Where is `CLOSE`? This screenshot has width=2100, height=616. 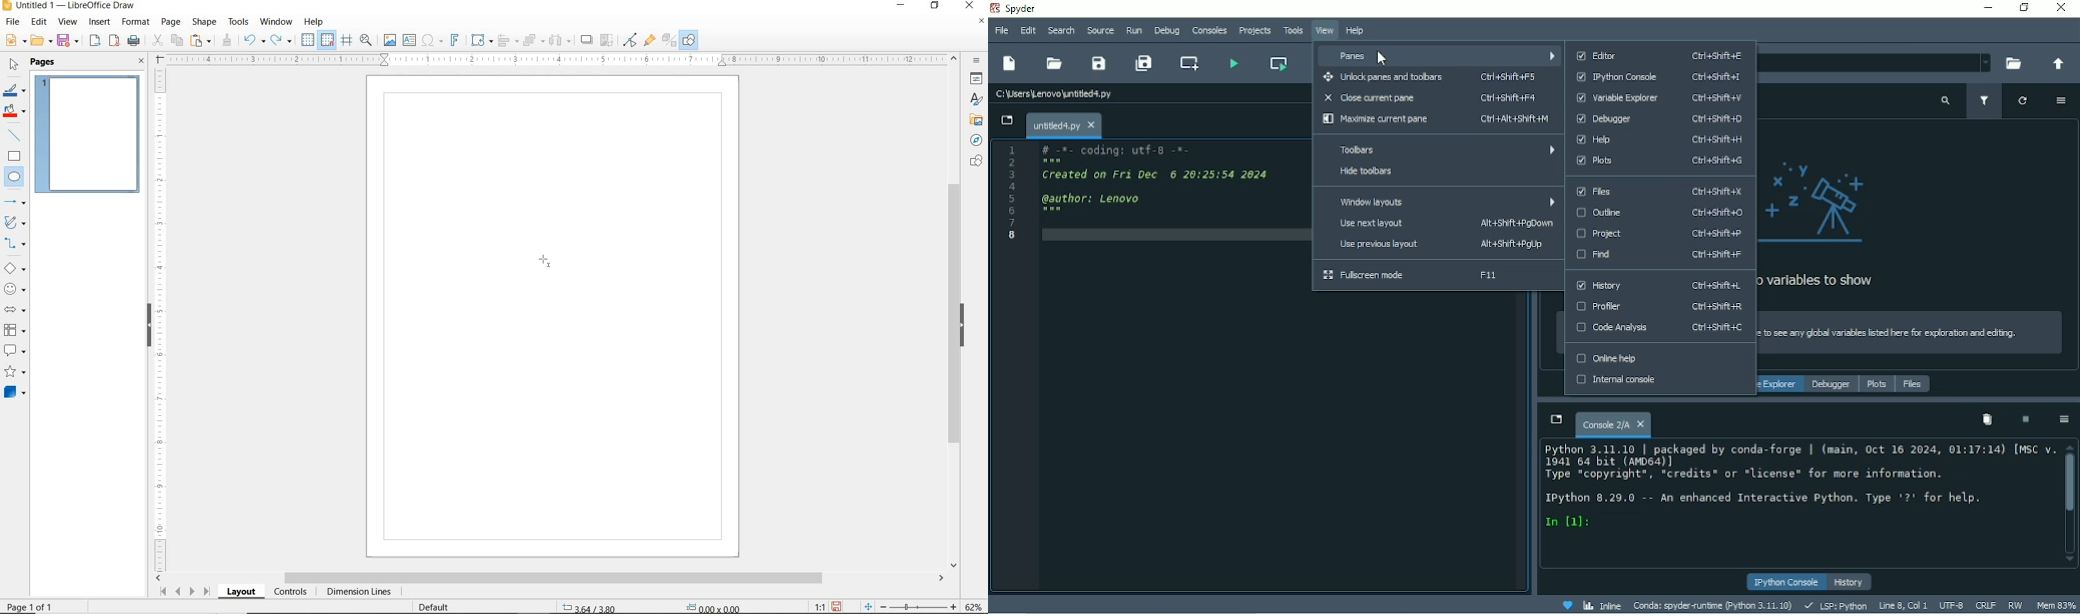
CLOSE is located at coordinates (141, 62).